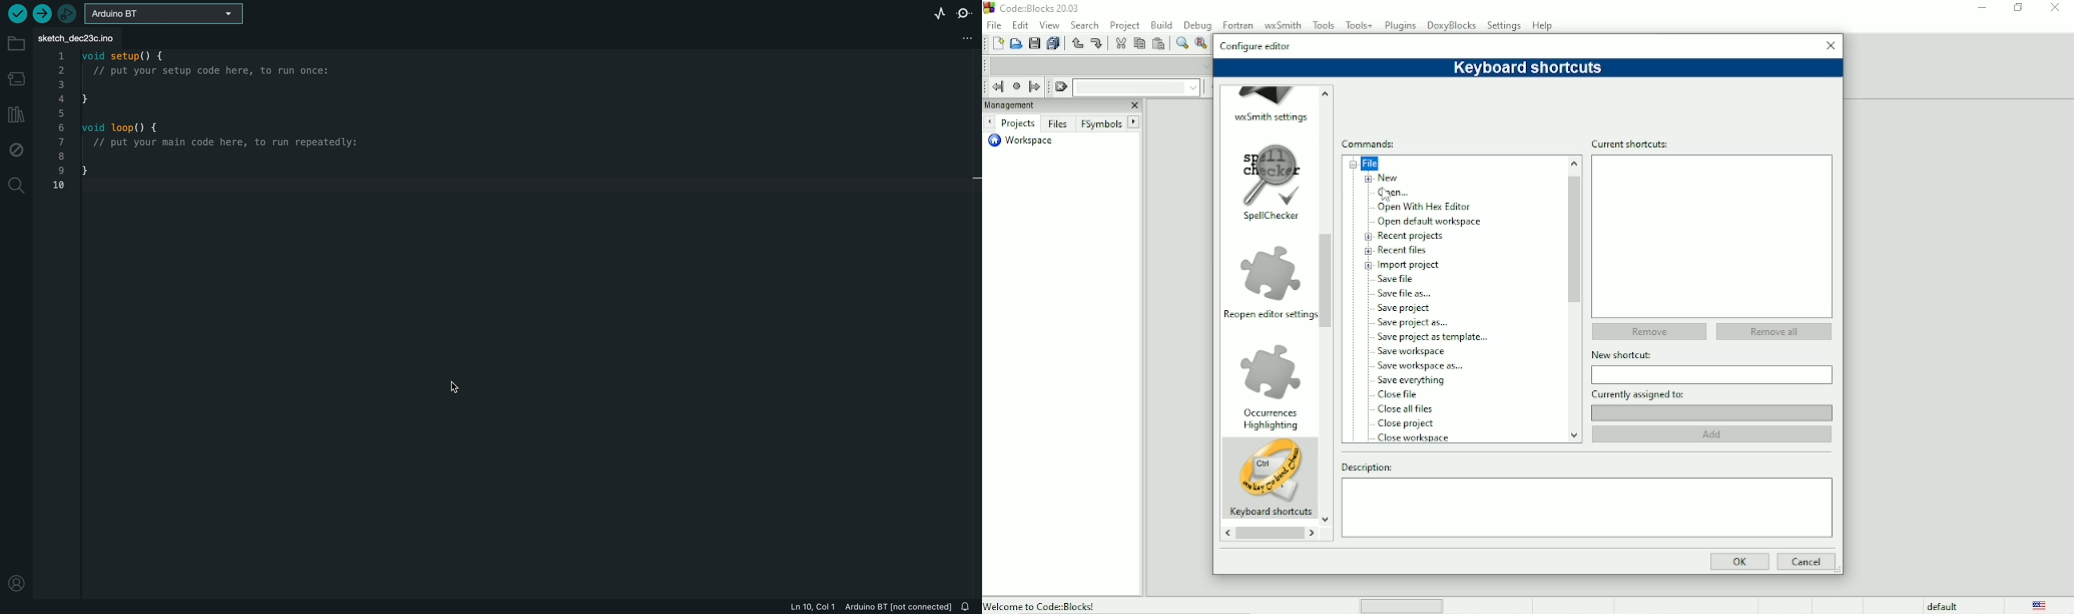 Image resolution: width=2100 pixels, height=616 pixels. I want to click on Keyboard shortcuts, so click(1270, 513).